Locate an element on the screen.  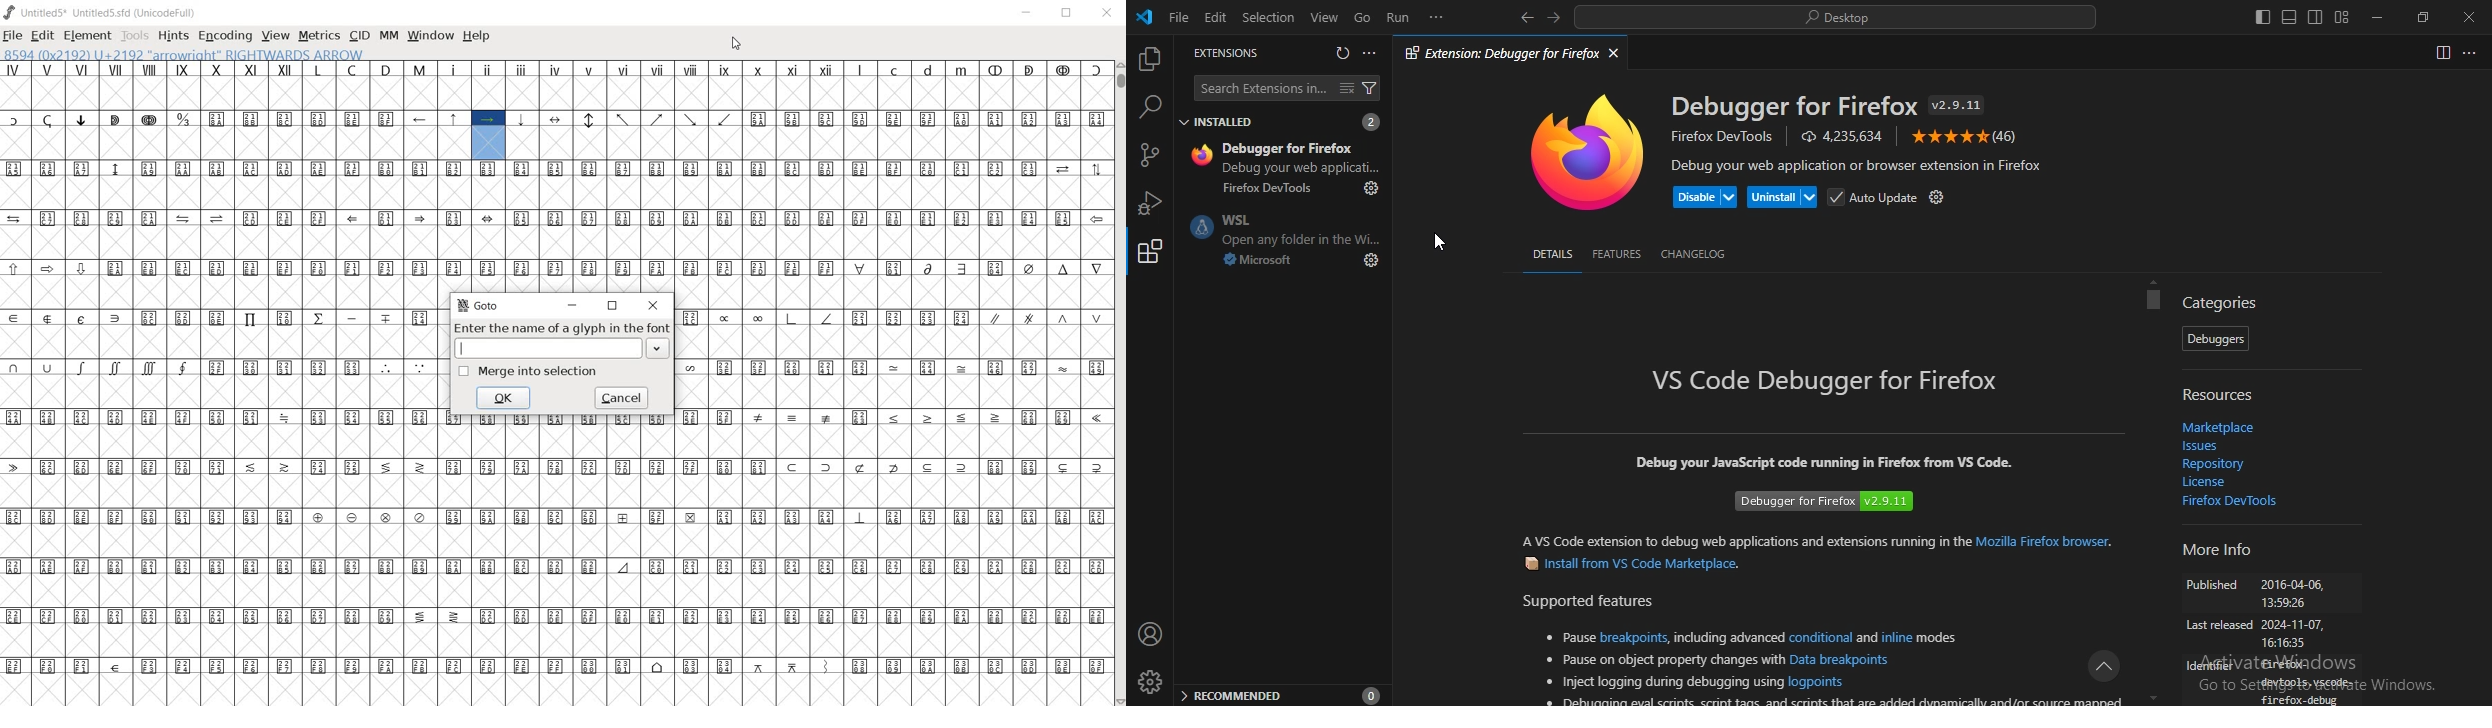
HELP is located at coordinates (477, 37).